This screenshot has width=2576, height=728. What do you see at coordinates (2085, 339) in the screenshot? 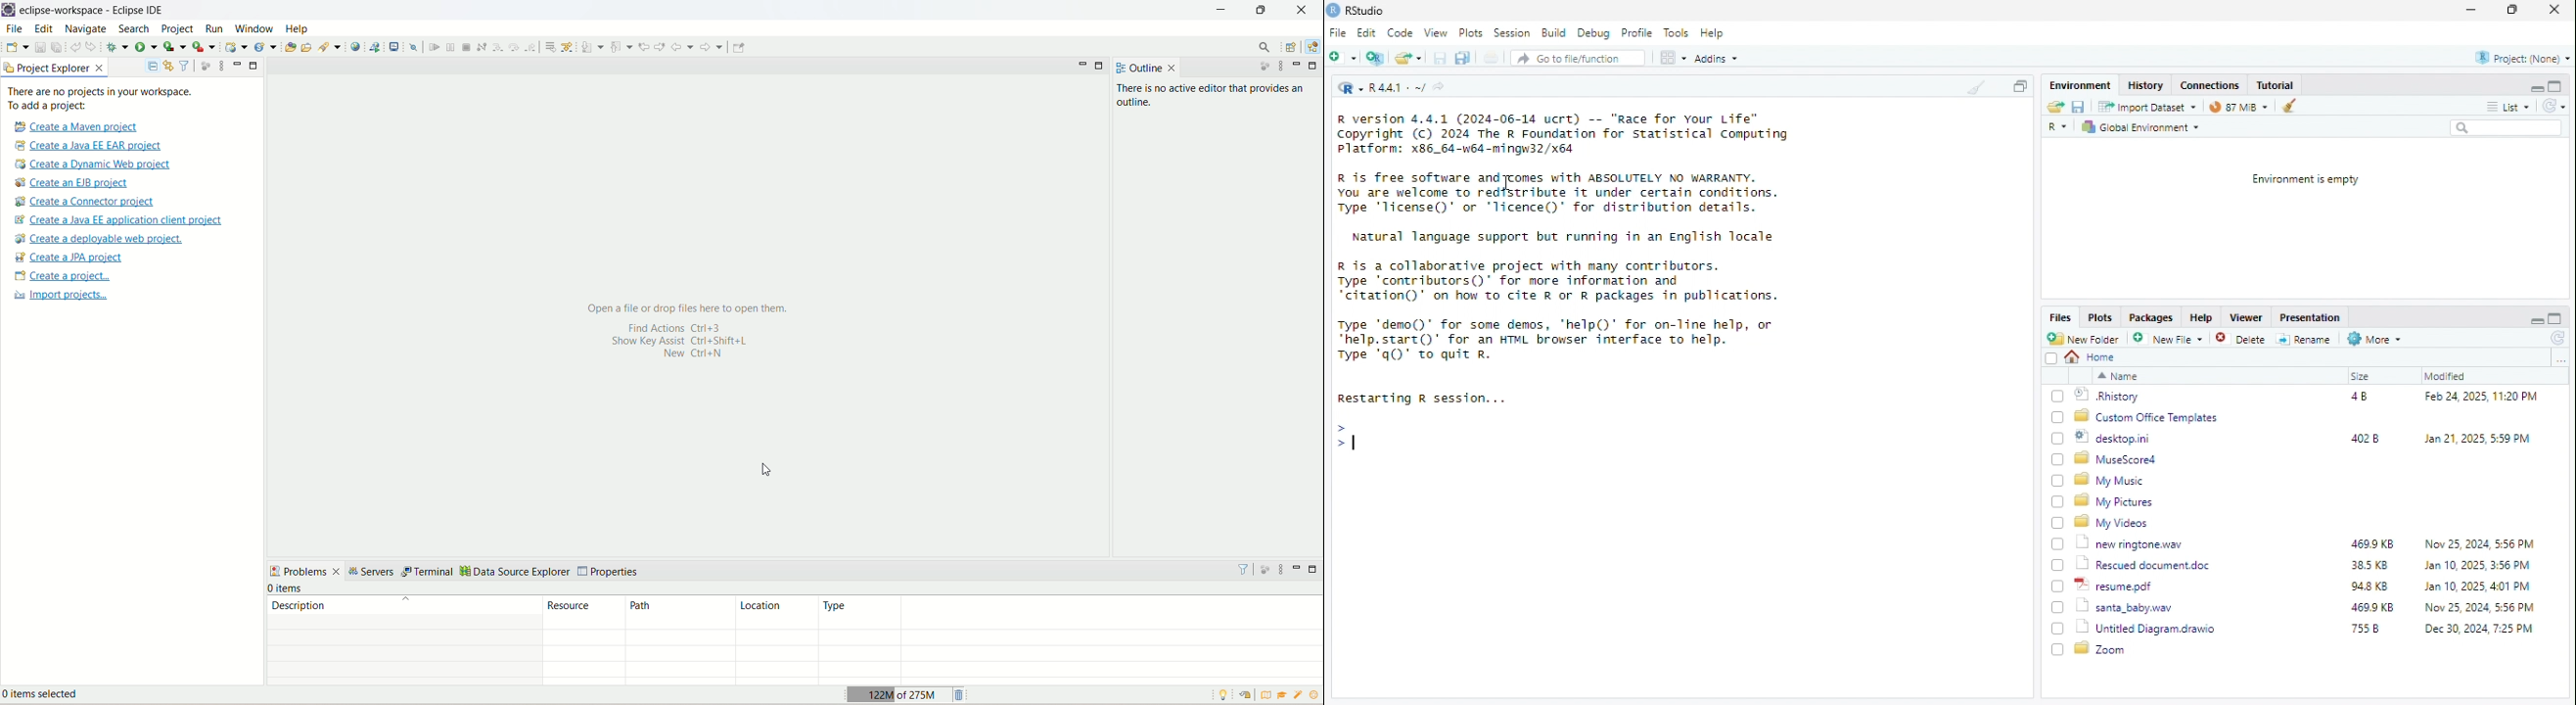
I see `New Folder` at bounding box center [2085, 339].